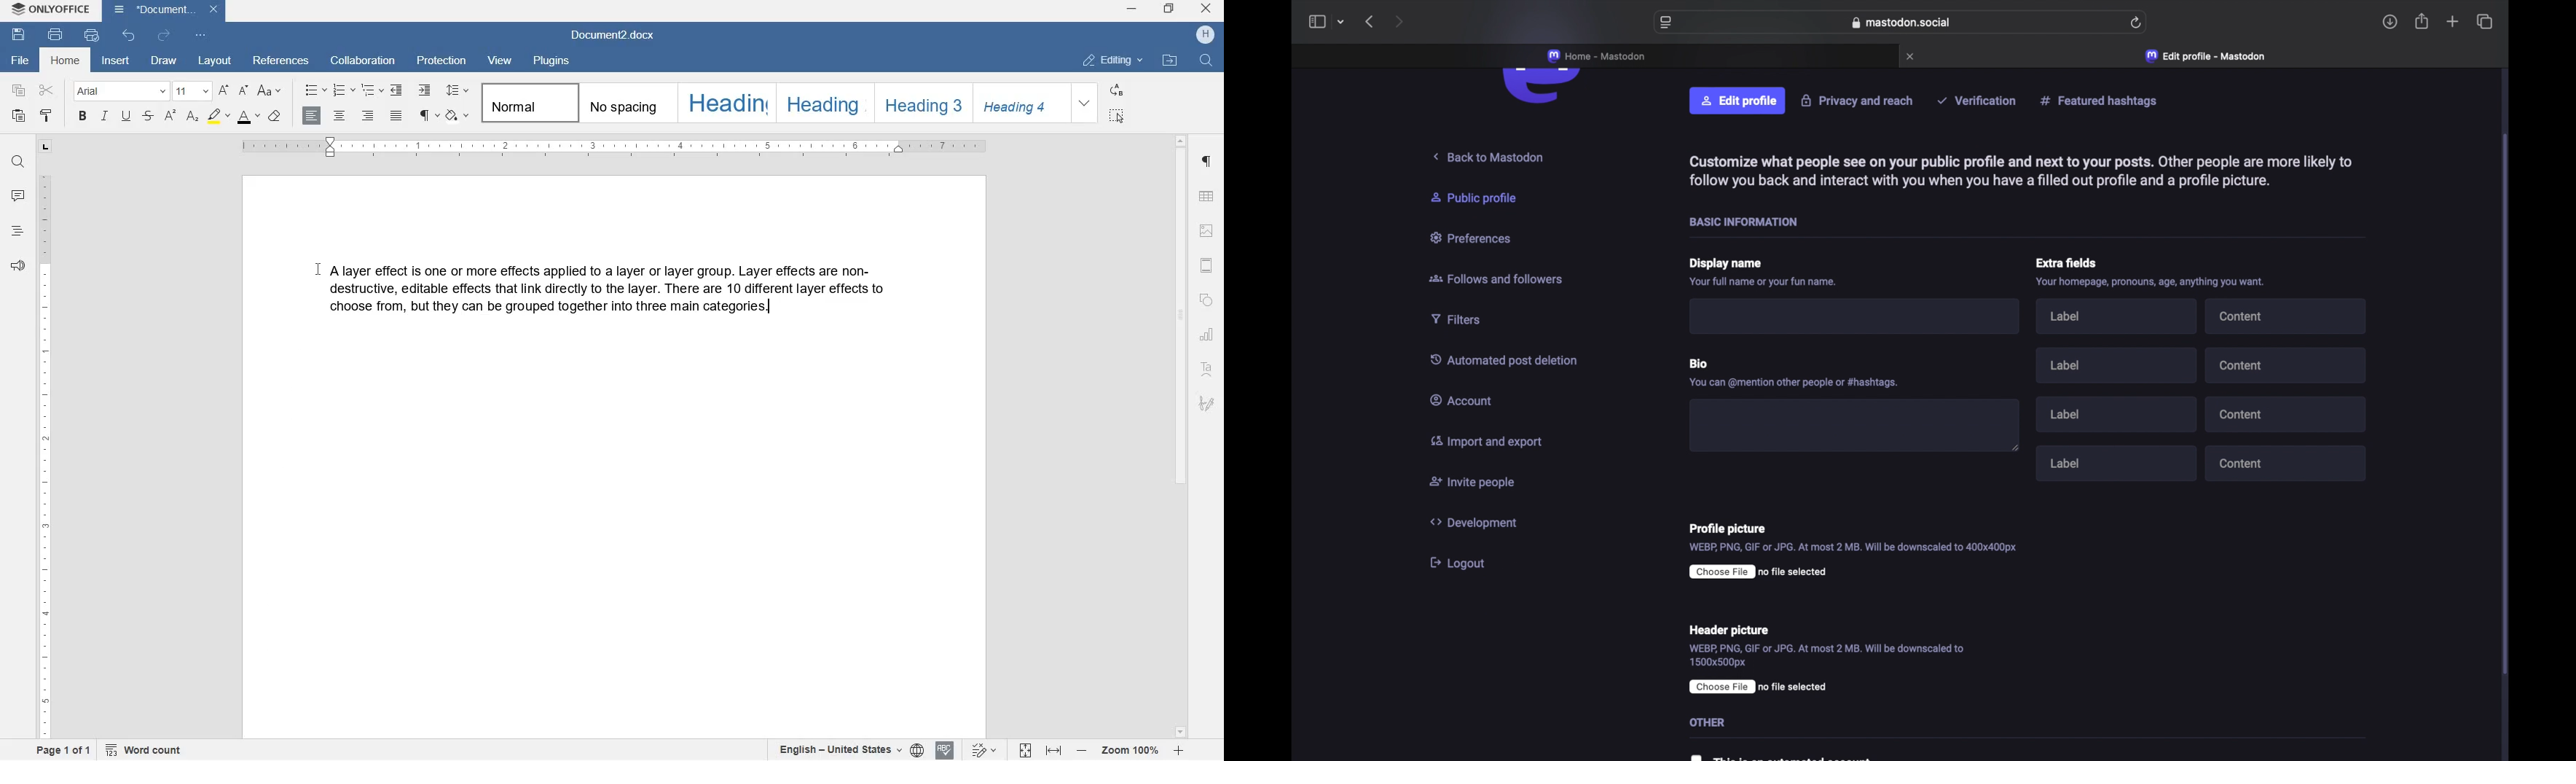 This screenshot has width=2576, height=784. I want to click on back to mastodon, so click(1491, 153).